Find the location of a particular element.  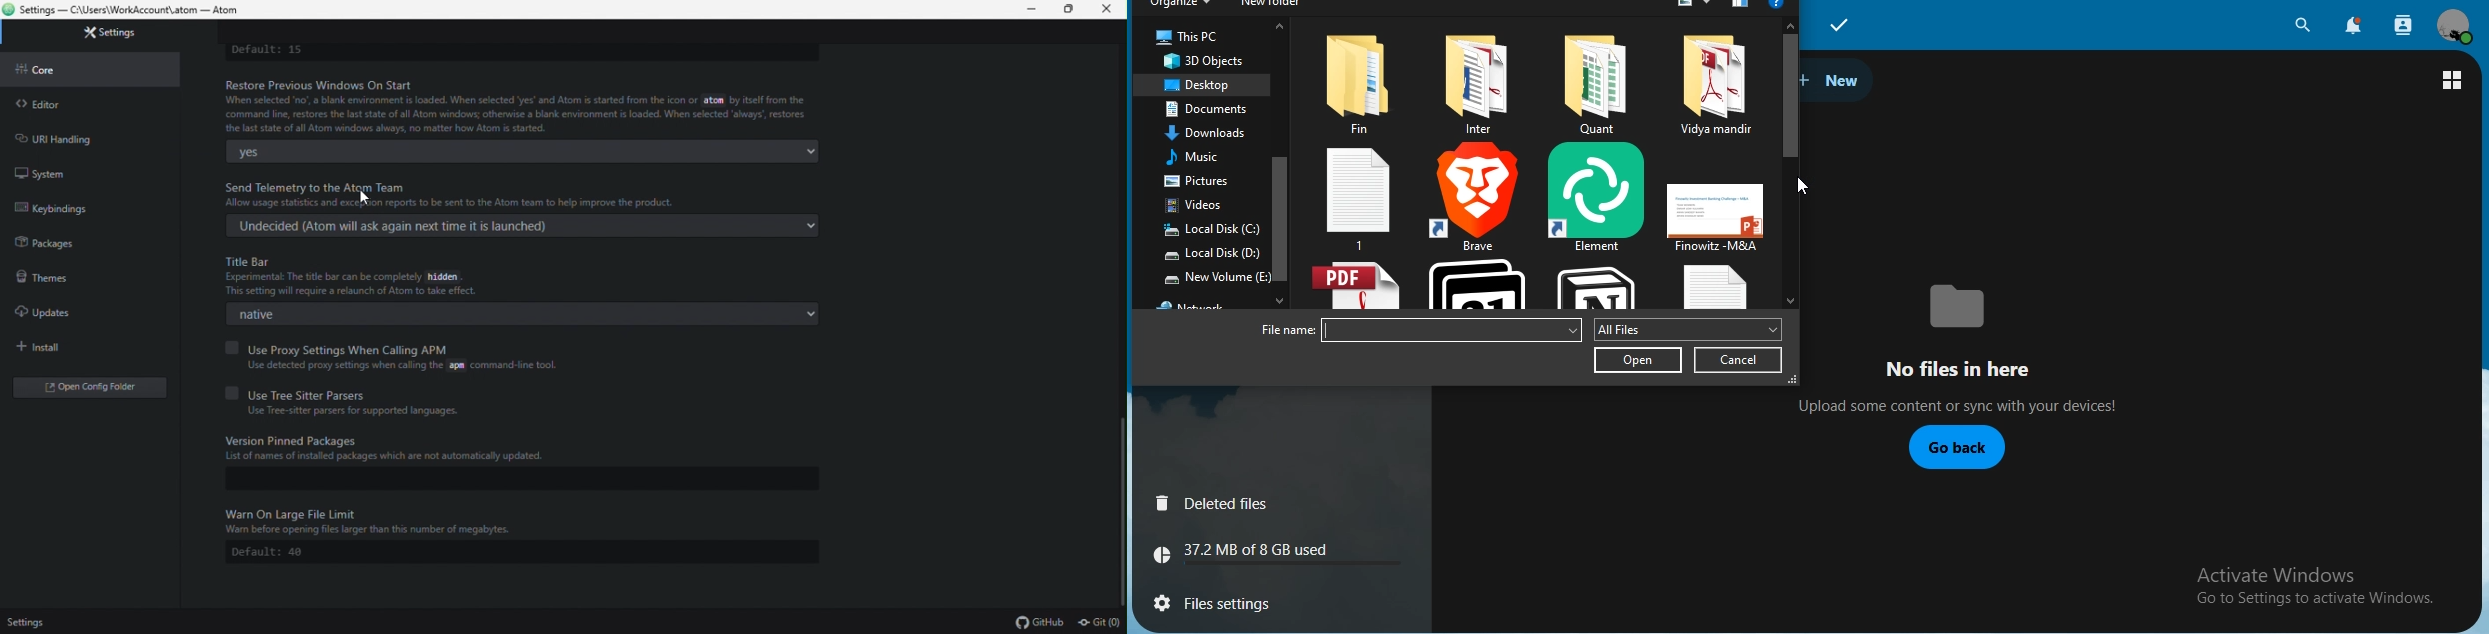

1 is located at coordinates (1359, 197).